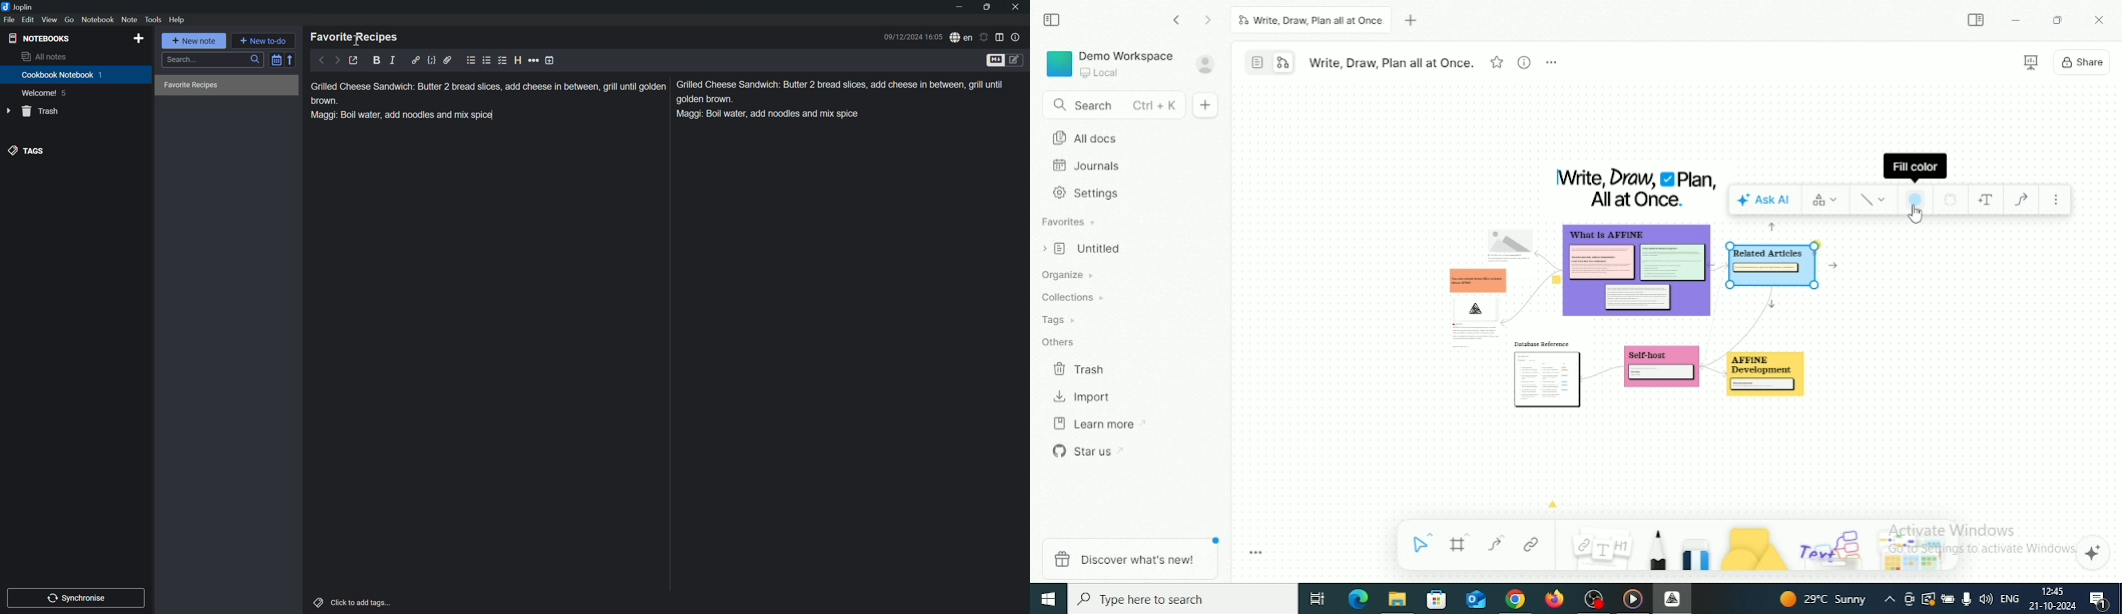 This screenshot has height=616, width=2128. I want to click on View, so click(49, 19).